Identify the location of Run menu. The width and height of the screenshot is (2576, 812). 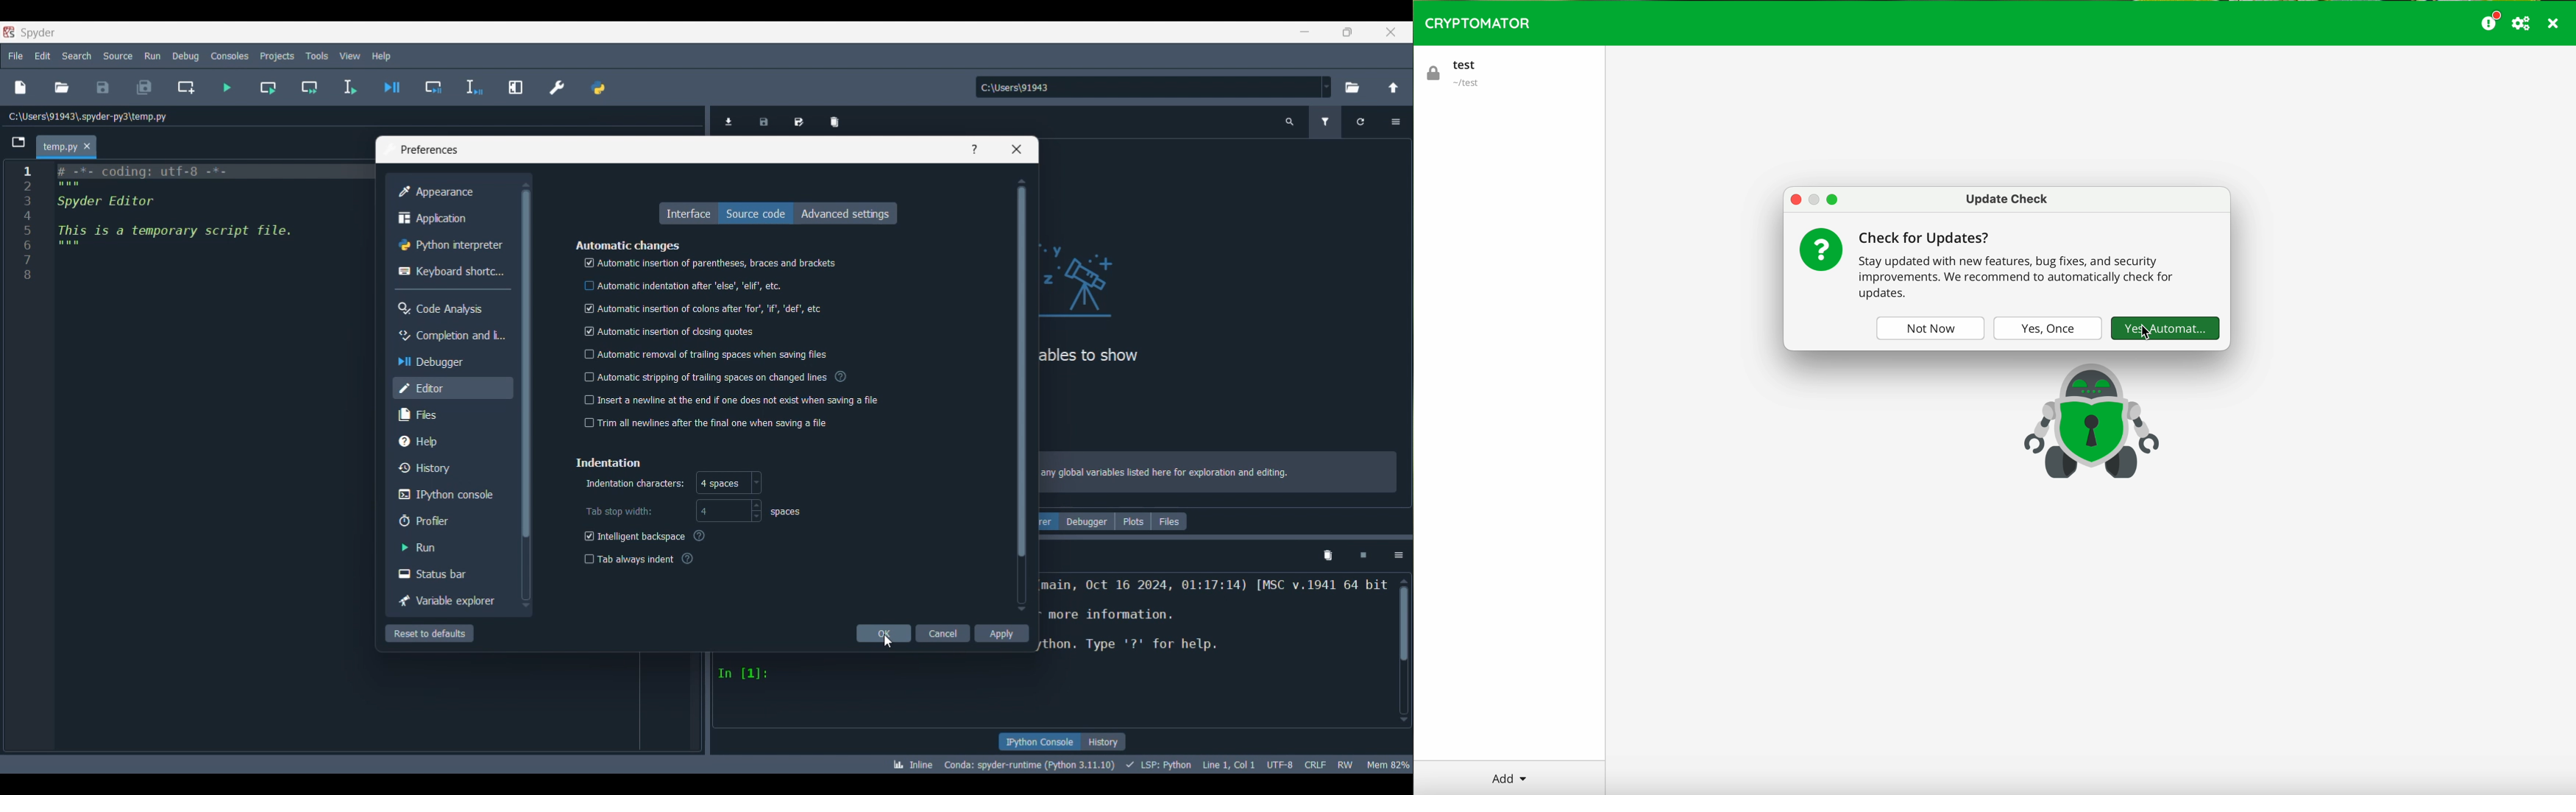
(153, 56).